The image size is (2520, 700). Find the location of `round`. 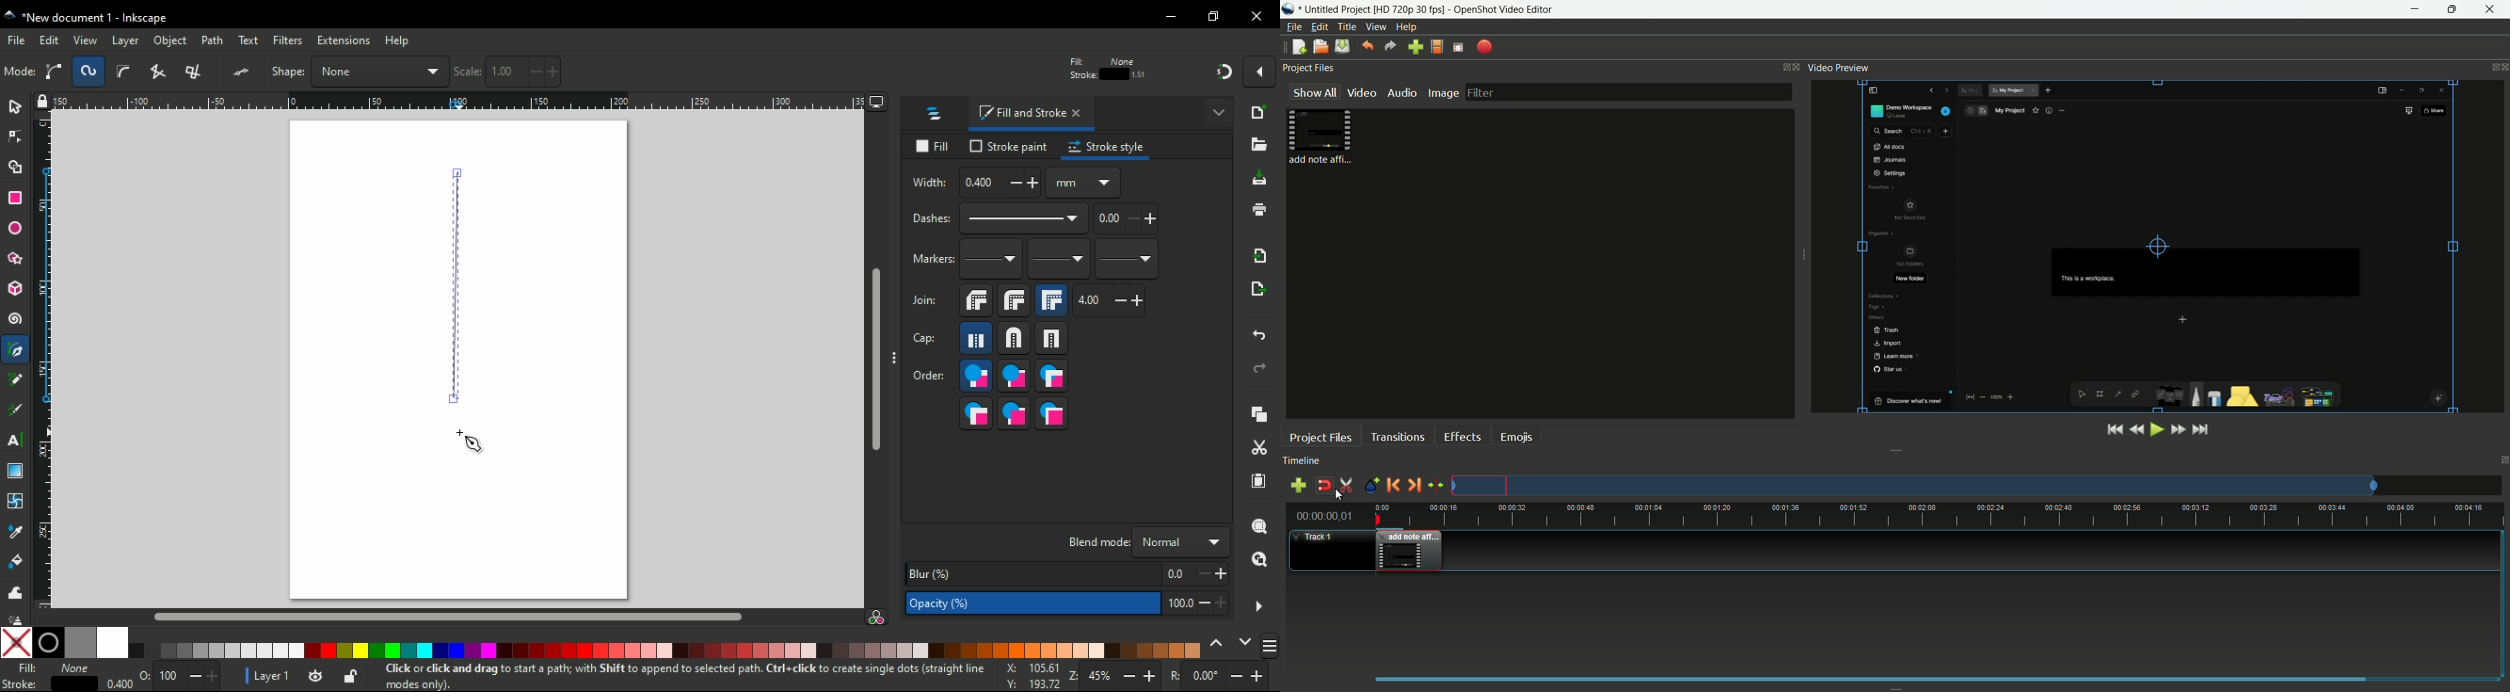

round is located at coordinates (1013, 338).